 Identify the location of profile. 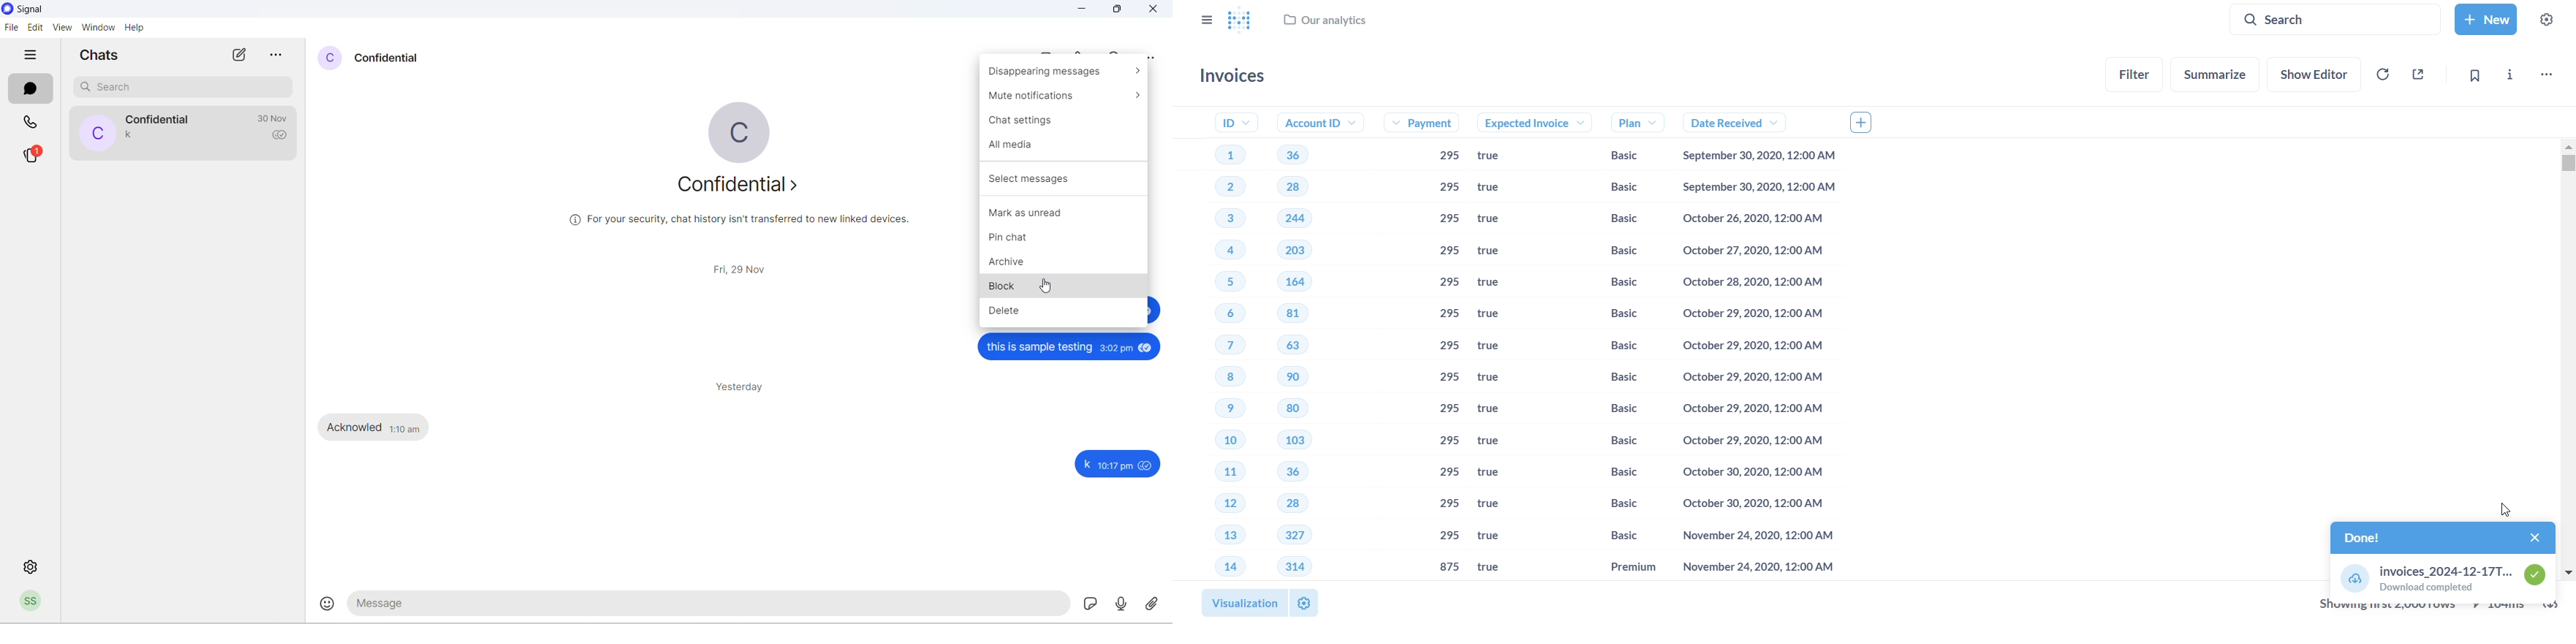
(31, 602).